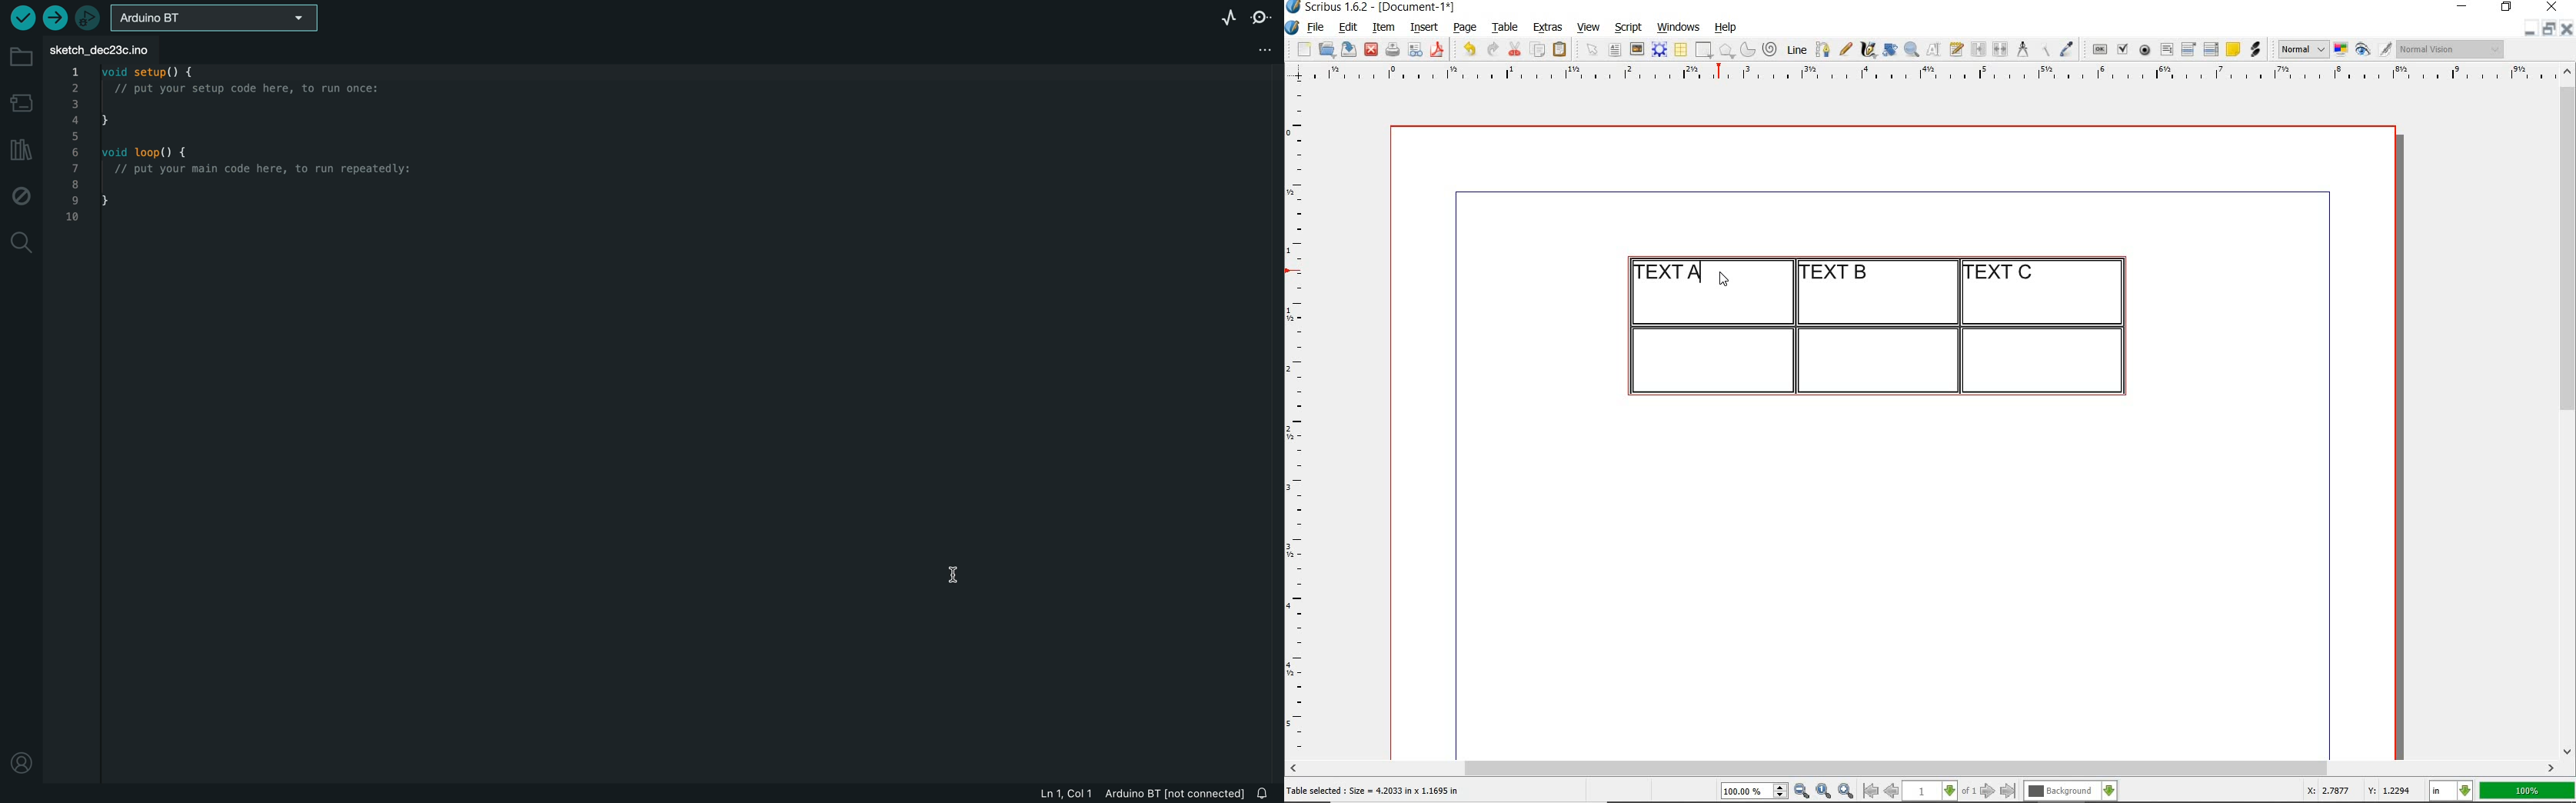 The width and height of the screenshot is (2576, 812). What do you see at coordinates (2166, 51) in the screenshot?
I see `pdf text field` at bounding box center [2166, 51].